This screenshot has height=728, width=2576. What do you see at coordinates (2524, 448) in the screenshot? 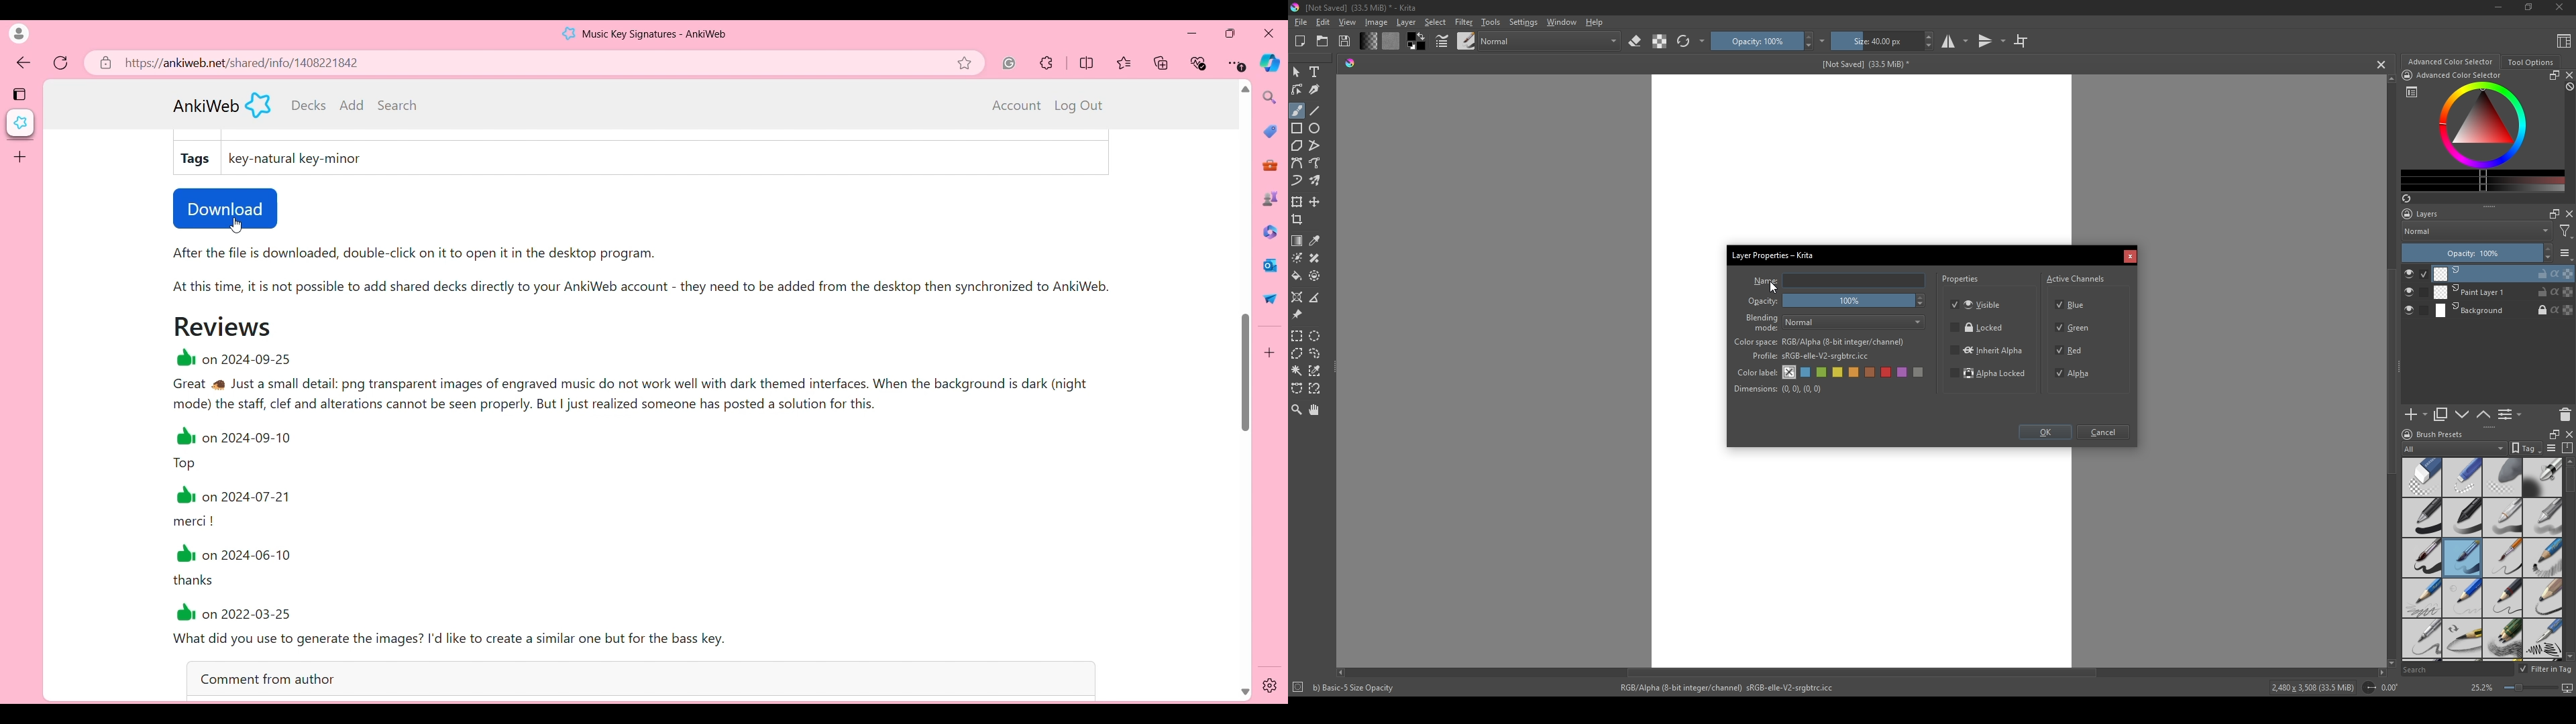
I see `tag` at bounding box center [2524, 448].